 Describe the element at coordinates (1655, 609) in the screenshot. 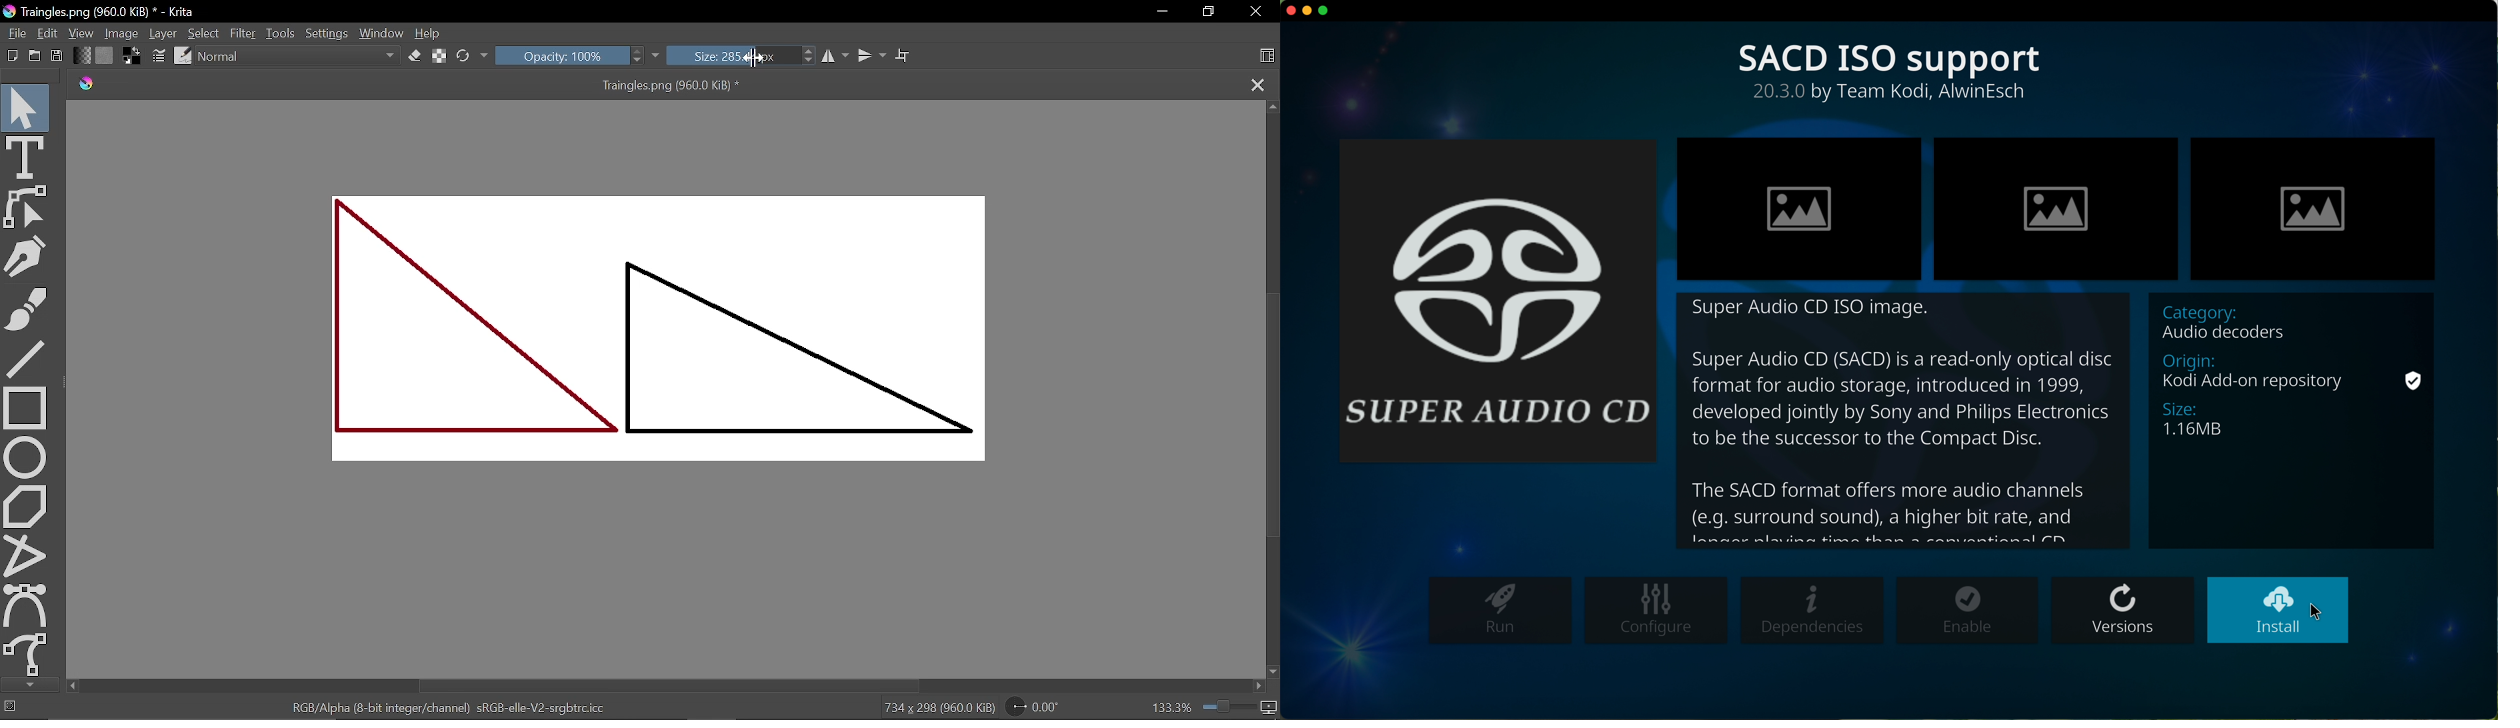

I see `configure` at that location.